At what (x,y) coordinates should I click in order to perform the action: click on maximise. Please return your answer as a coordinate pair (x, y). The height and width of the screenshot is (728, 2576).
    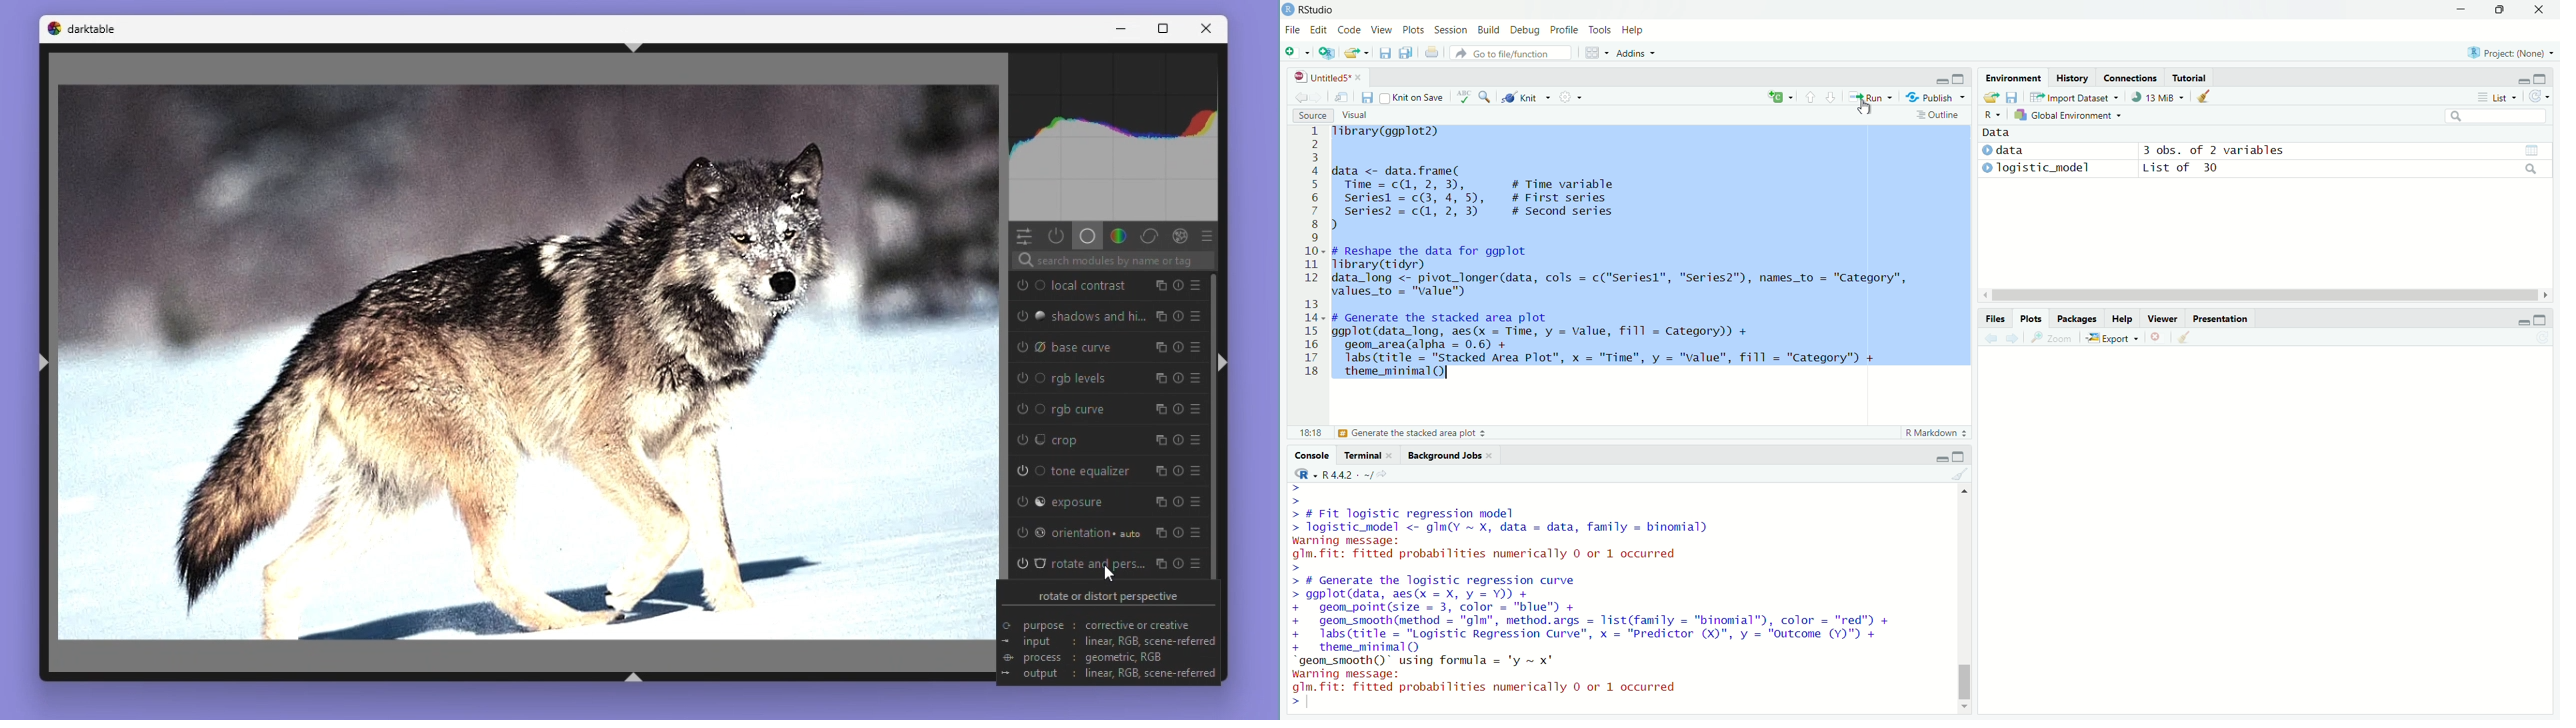
    Looking at the image, I should click on (1961, 77).